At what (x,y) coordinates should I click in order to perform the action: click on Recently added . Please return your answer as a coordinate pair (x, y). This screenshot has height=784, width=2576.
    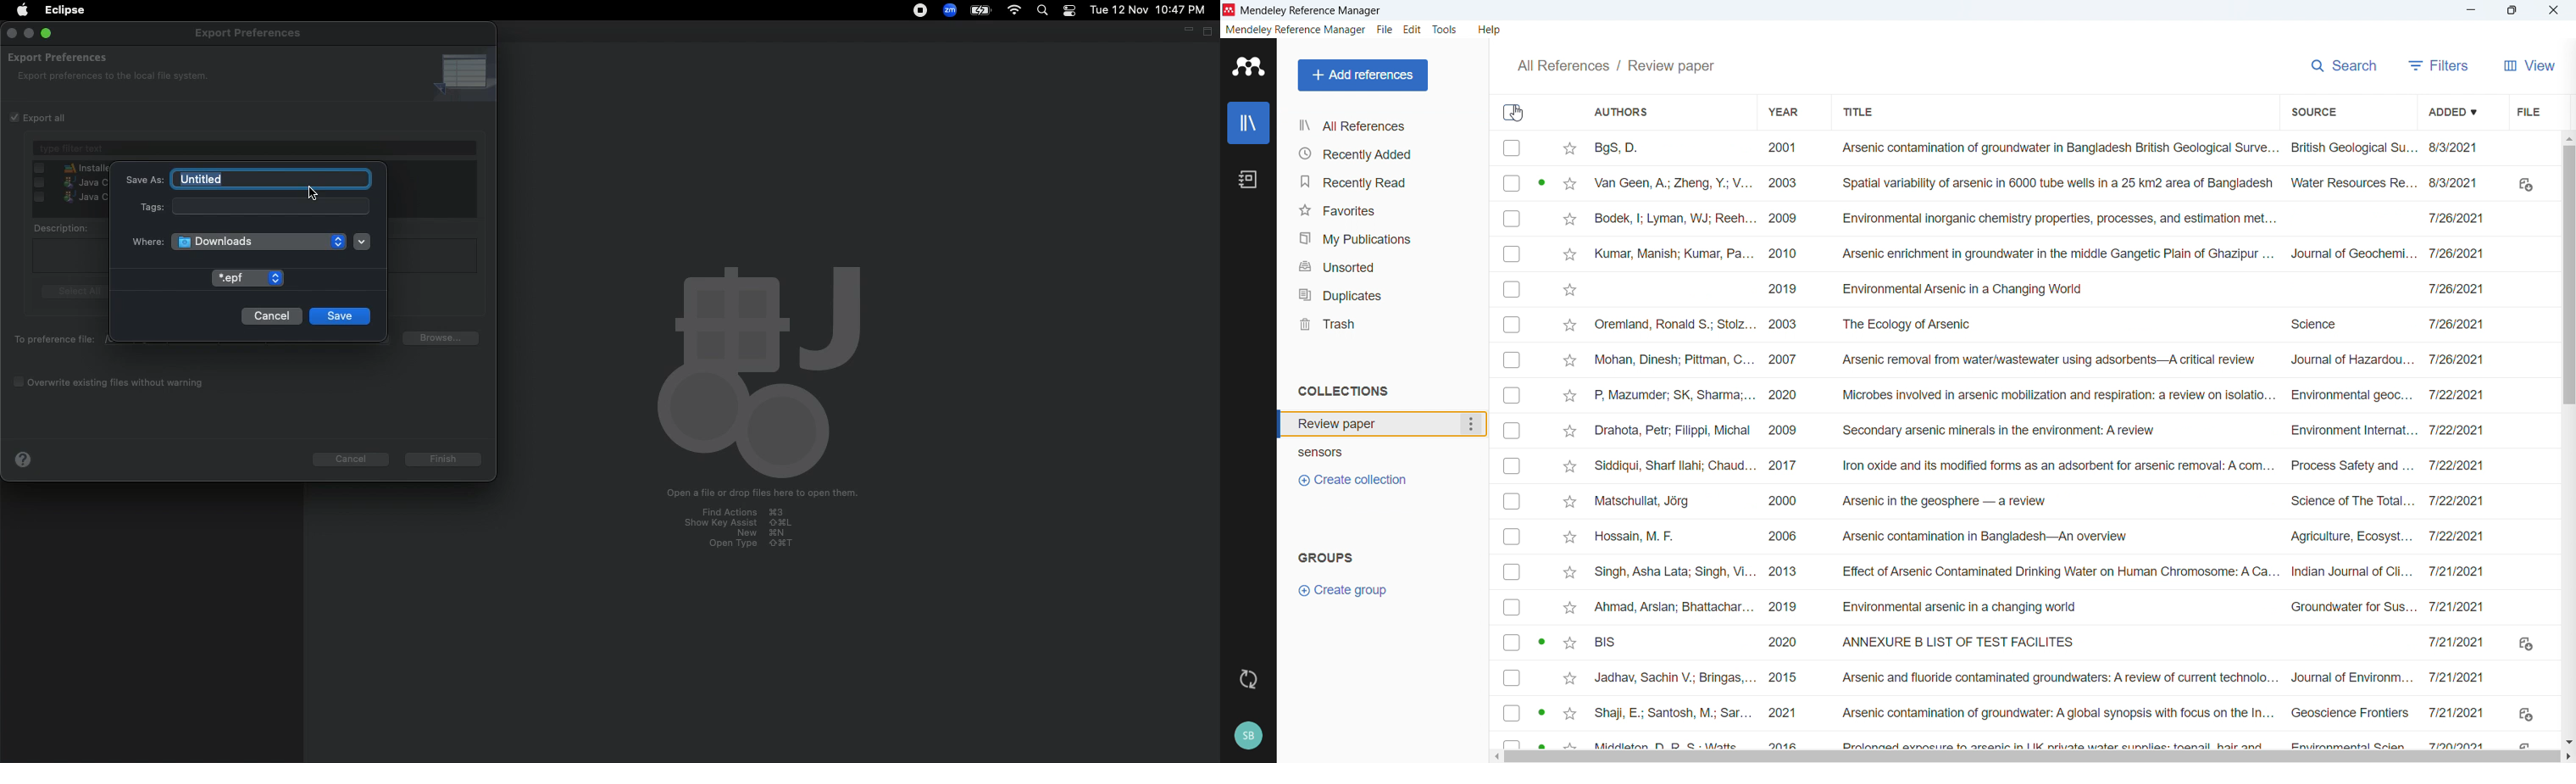
    Looking at the image, I should click on (1383, 153).